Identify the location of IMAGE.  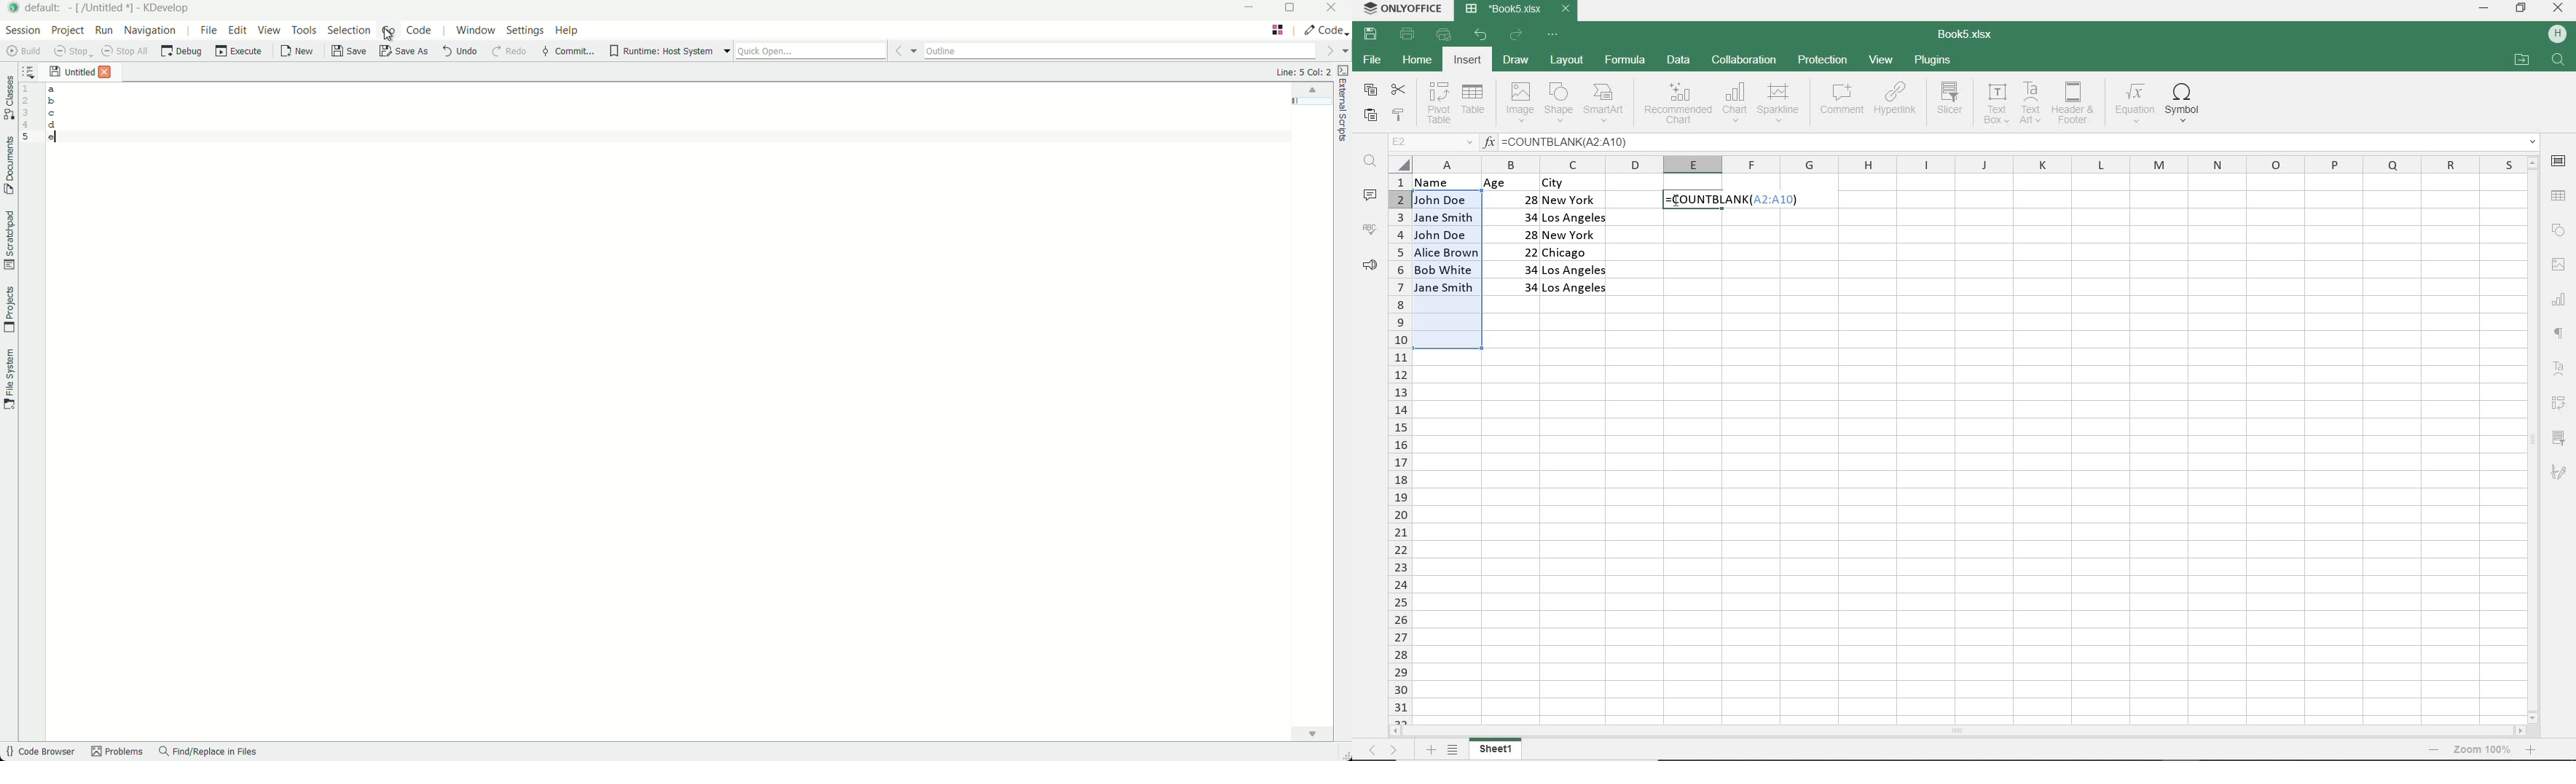
(1517, 102).